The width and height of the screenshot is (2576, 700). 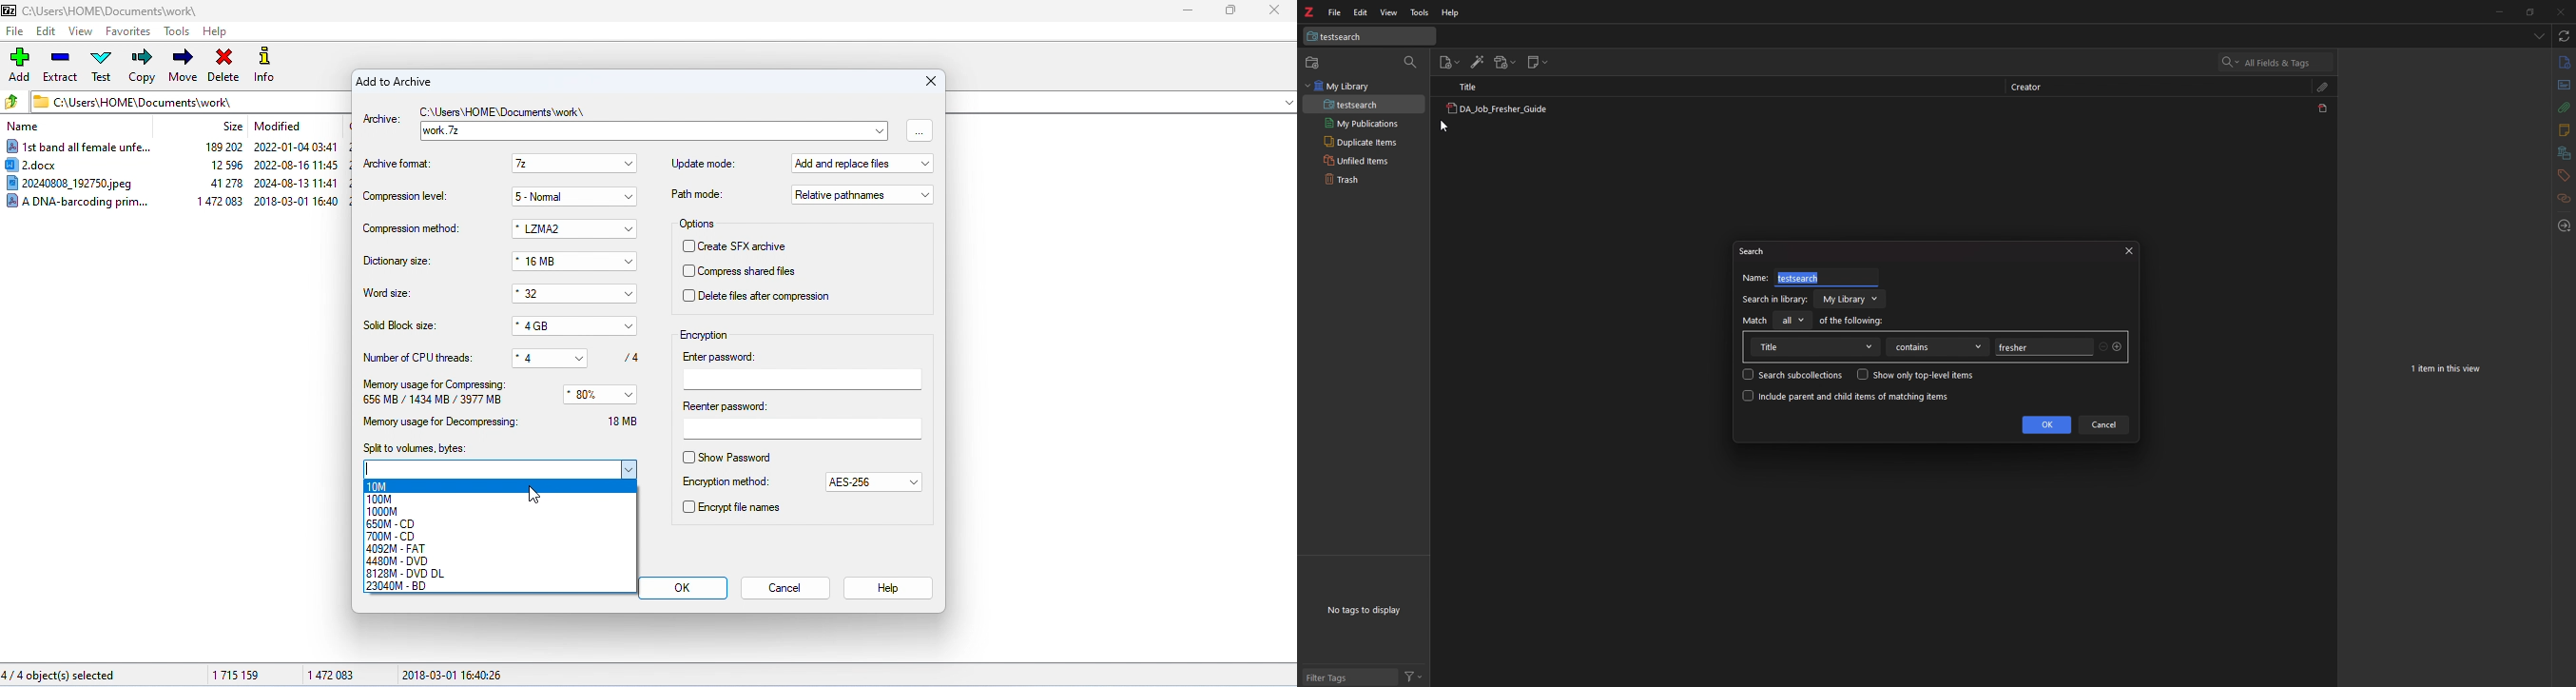 What do you see at coordinates (101, 10) in the screenshot?
I see `CAUsers\HOME\Documents\work\` at bounding box center [101, 10].